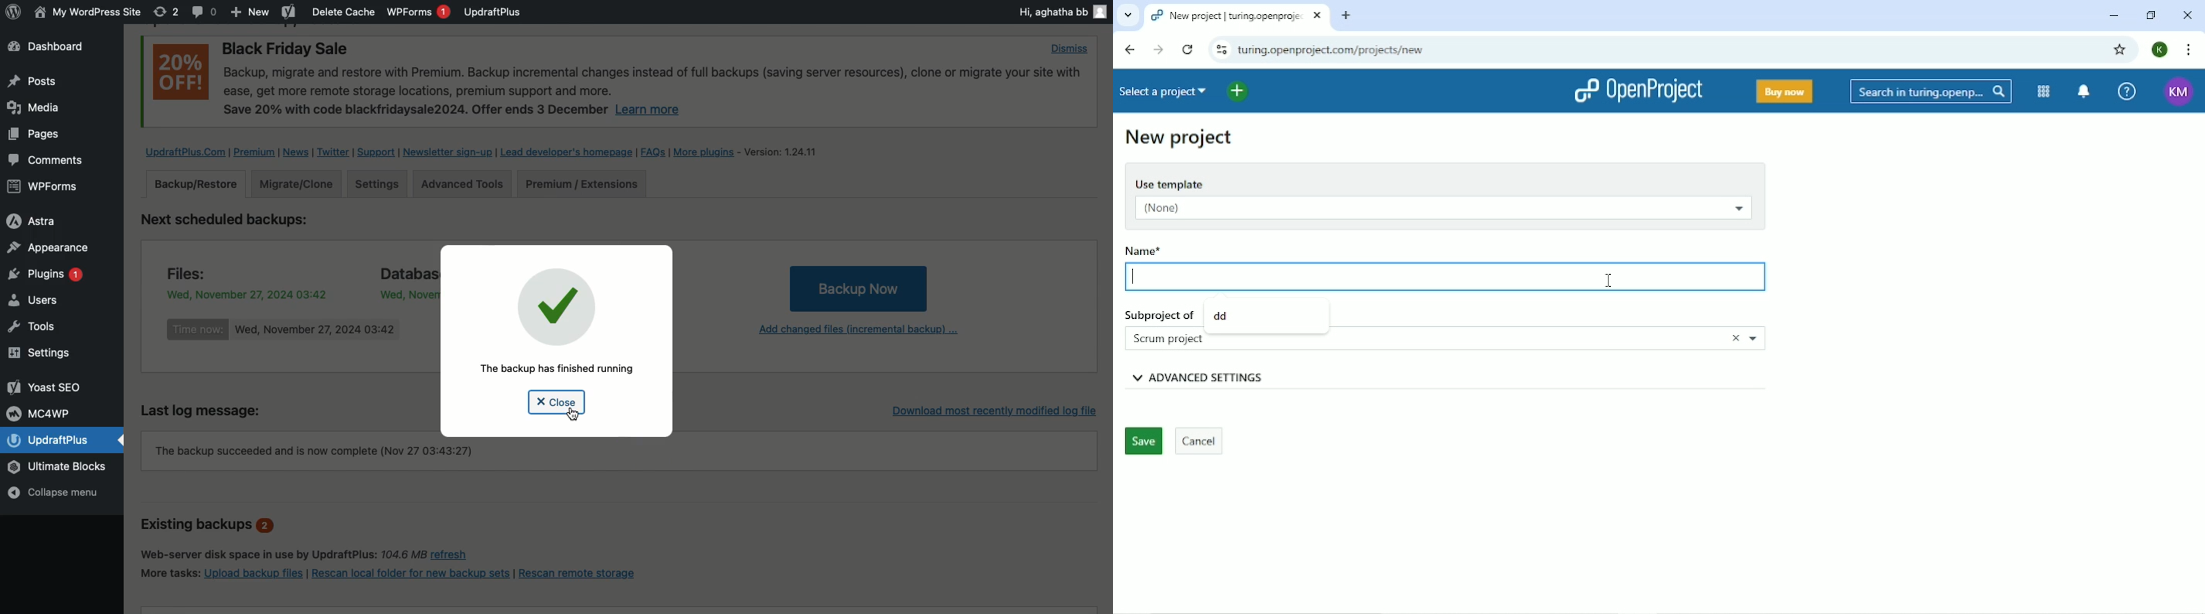 The width and height of the screenshot is (2212, 616). I want to click on MC4WP, so click(43, 412).